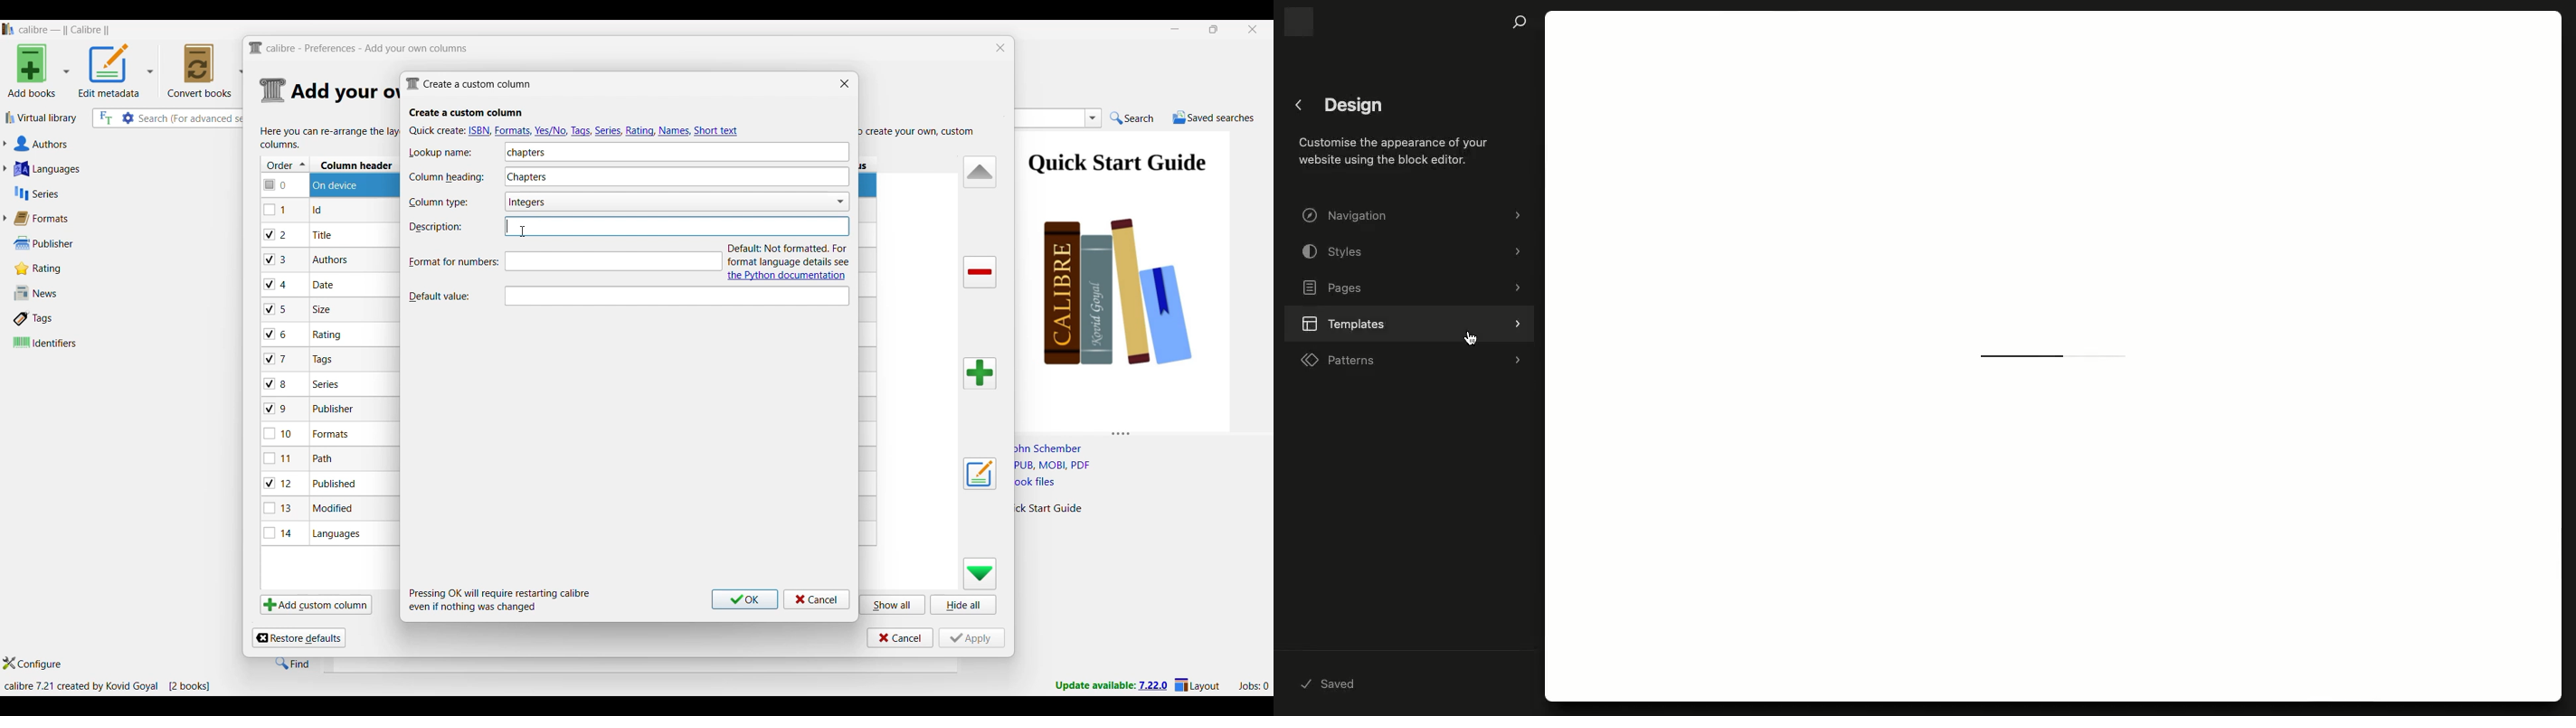 This screenshot has width=2576, height=728. I want to click on Description and link to documentation of new attribute added, so click(791, 261).